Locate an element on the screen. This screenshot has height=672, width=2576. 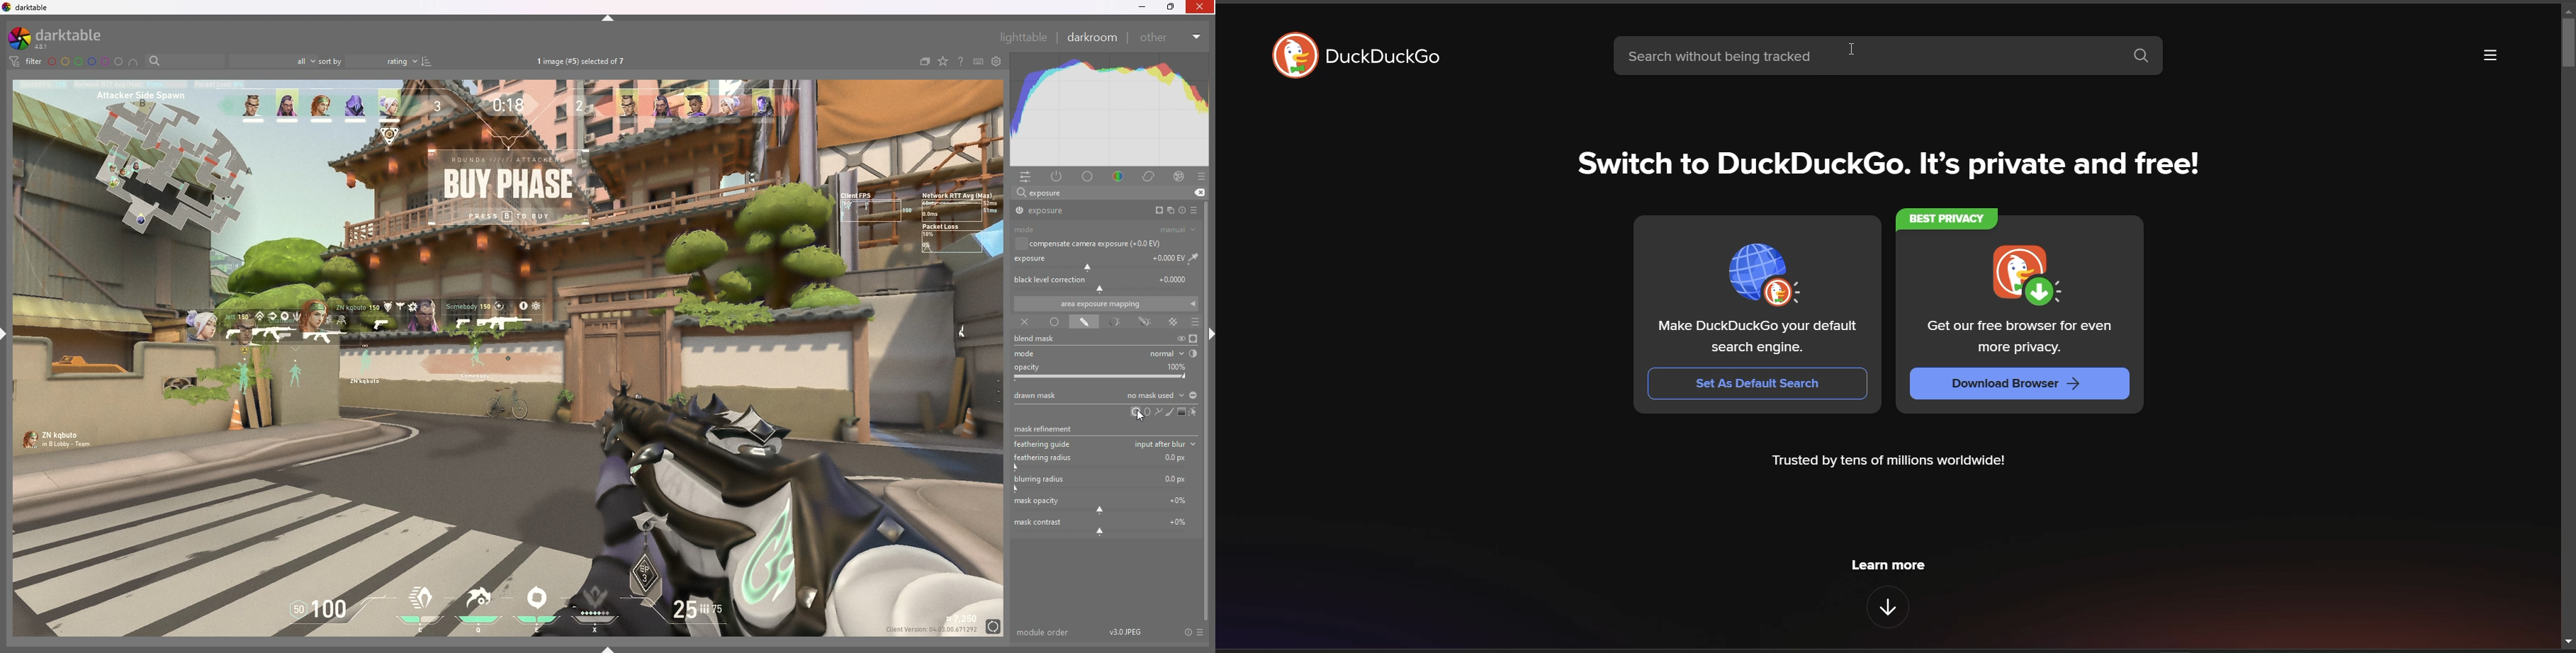
logo is located at coordinates (1294, 55).